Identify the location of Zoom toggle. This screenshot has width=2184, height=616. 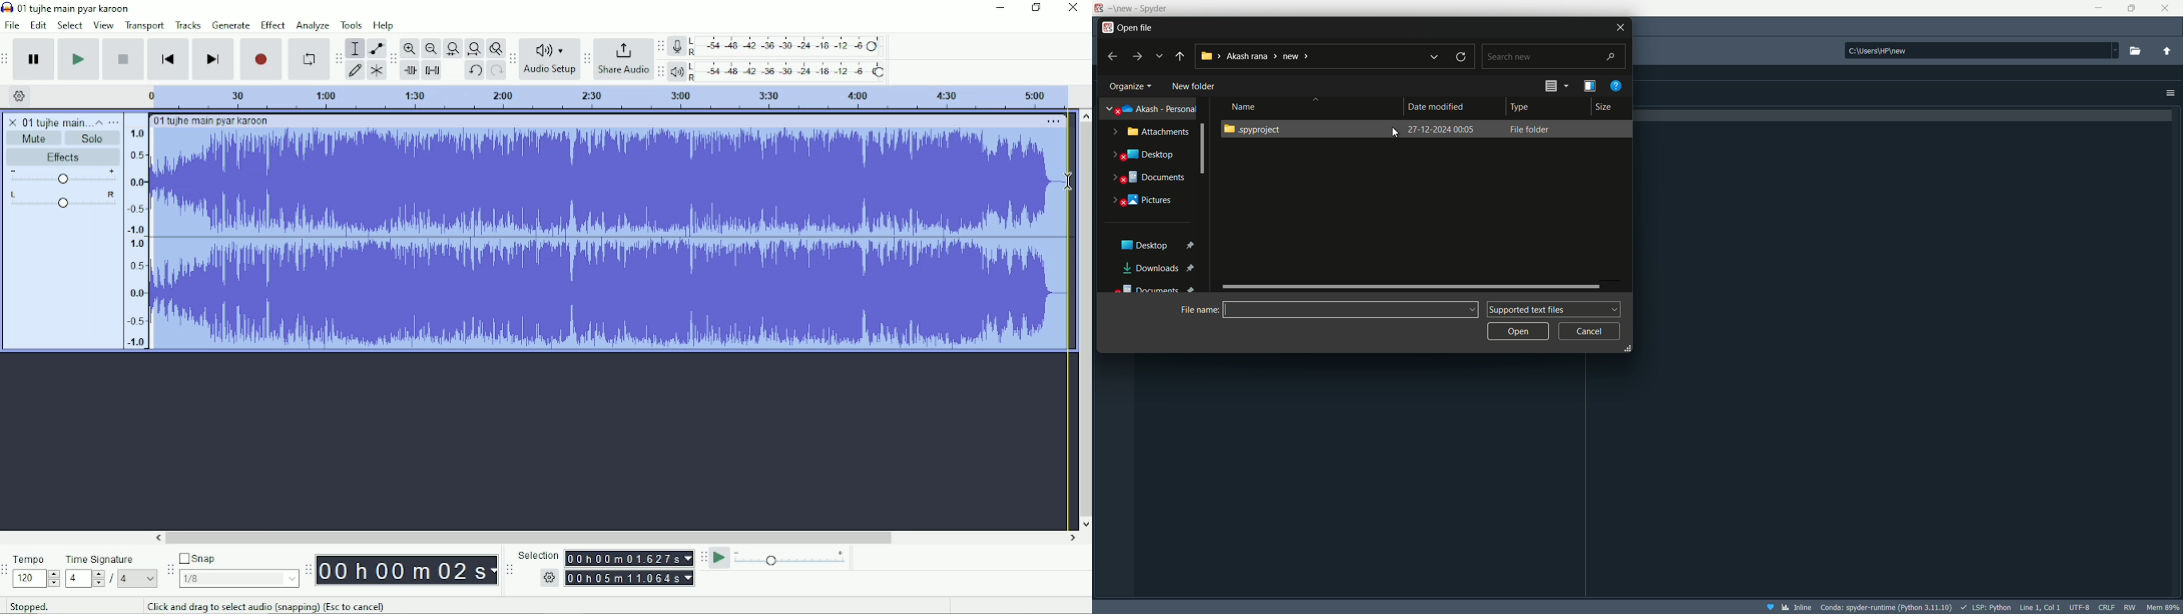
(494, 48).